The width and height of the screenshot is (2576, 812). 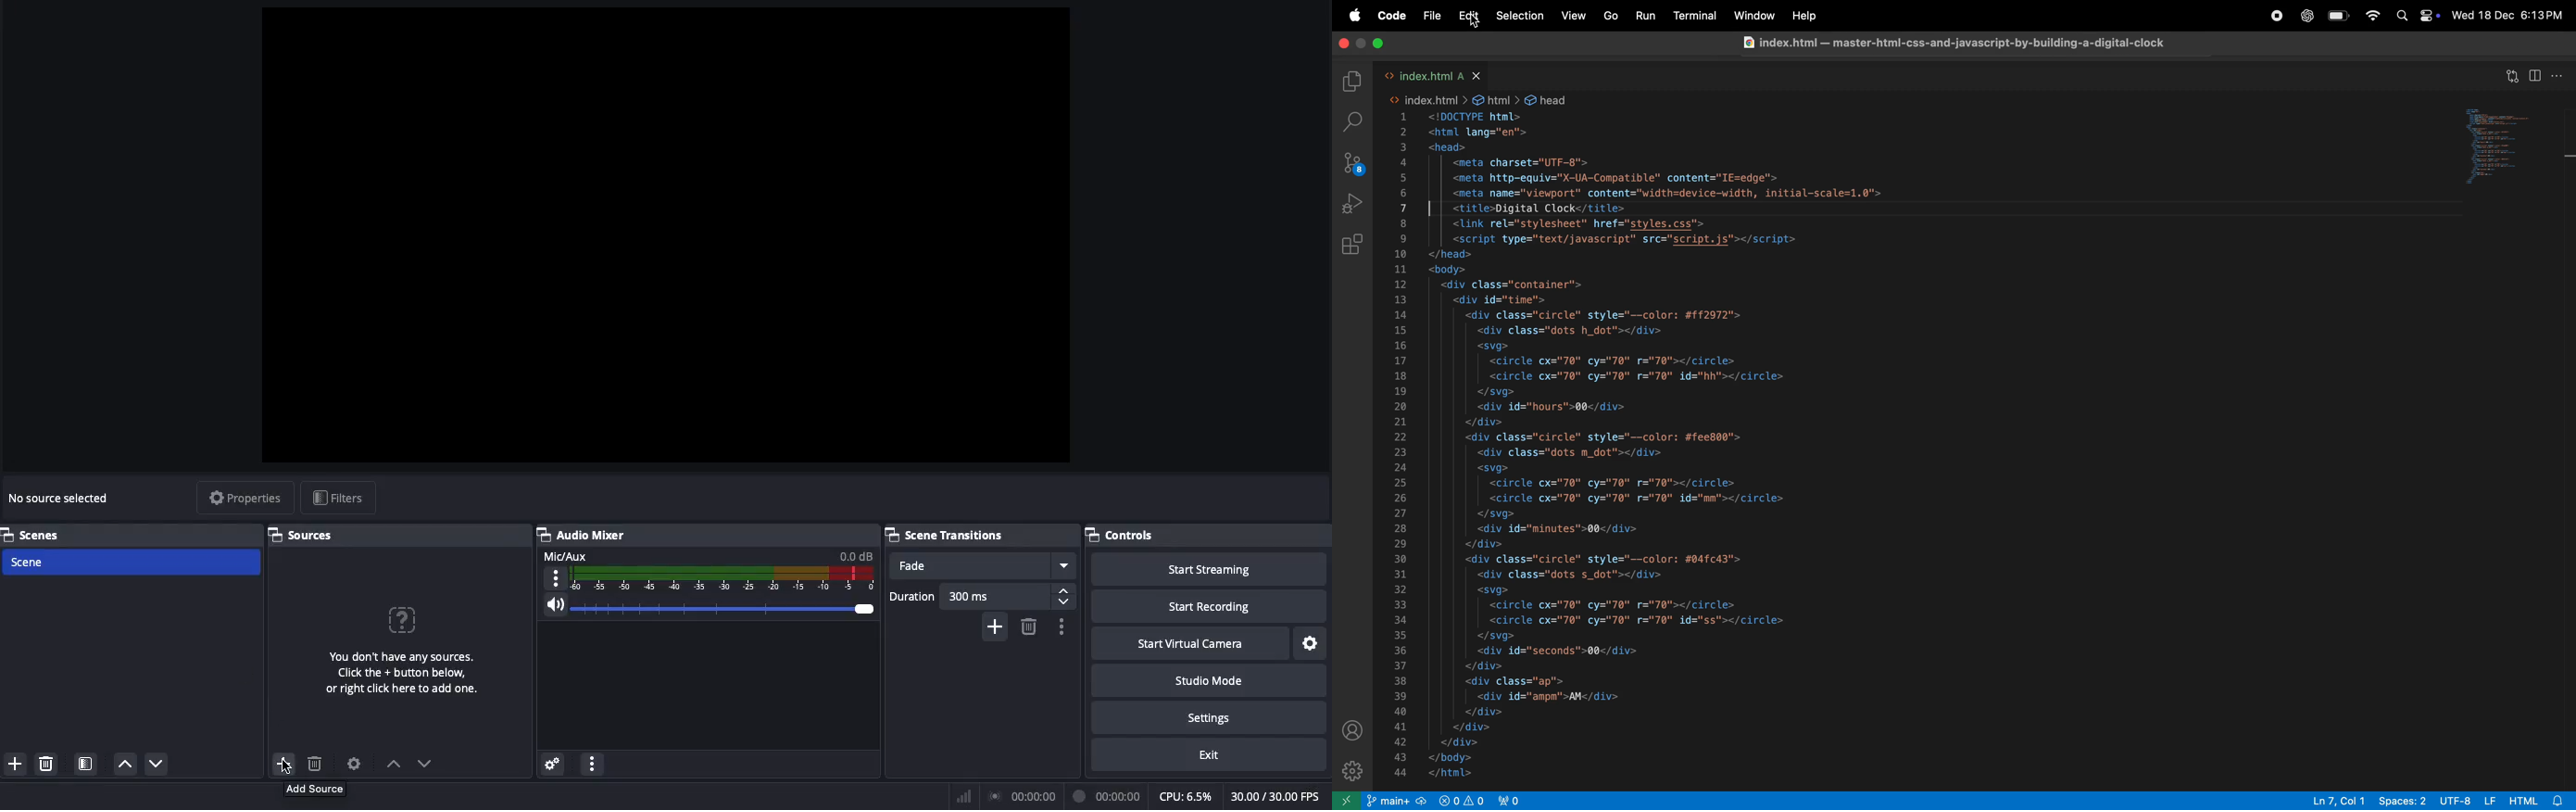 What do you see at coordinates (2277, 18) in the screenshot?
I see `record` at bounding box center [2277, 18].